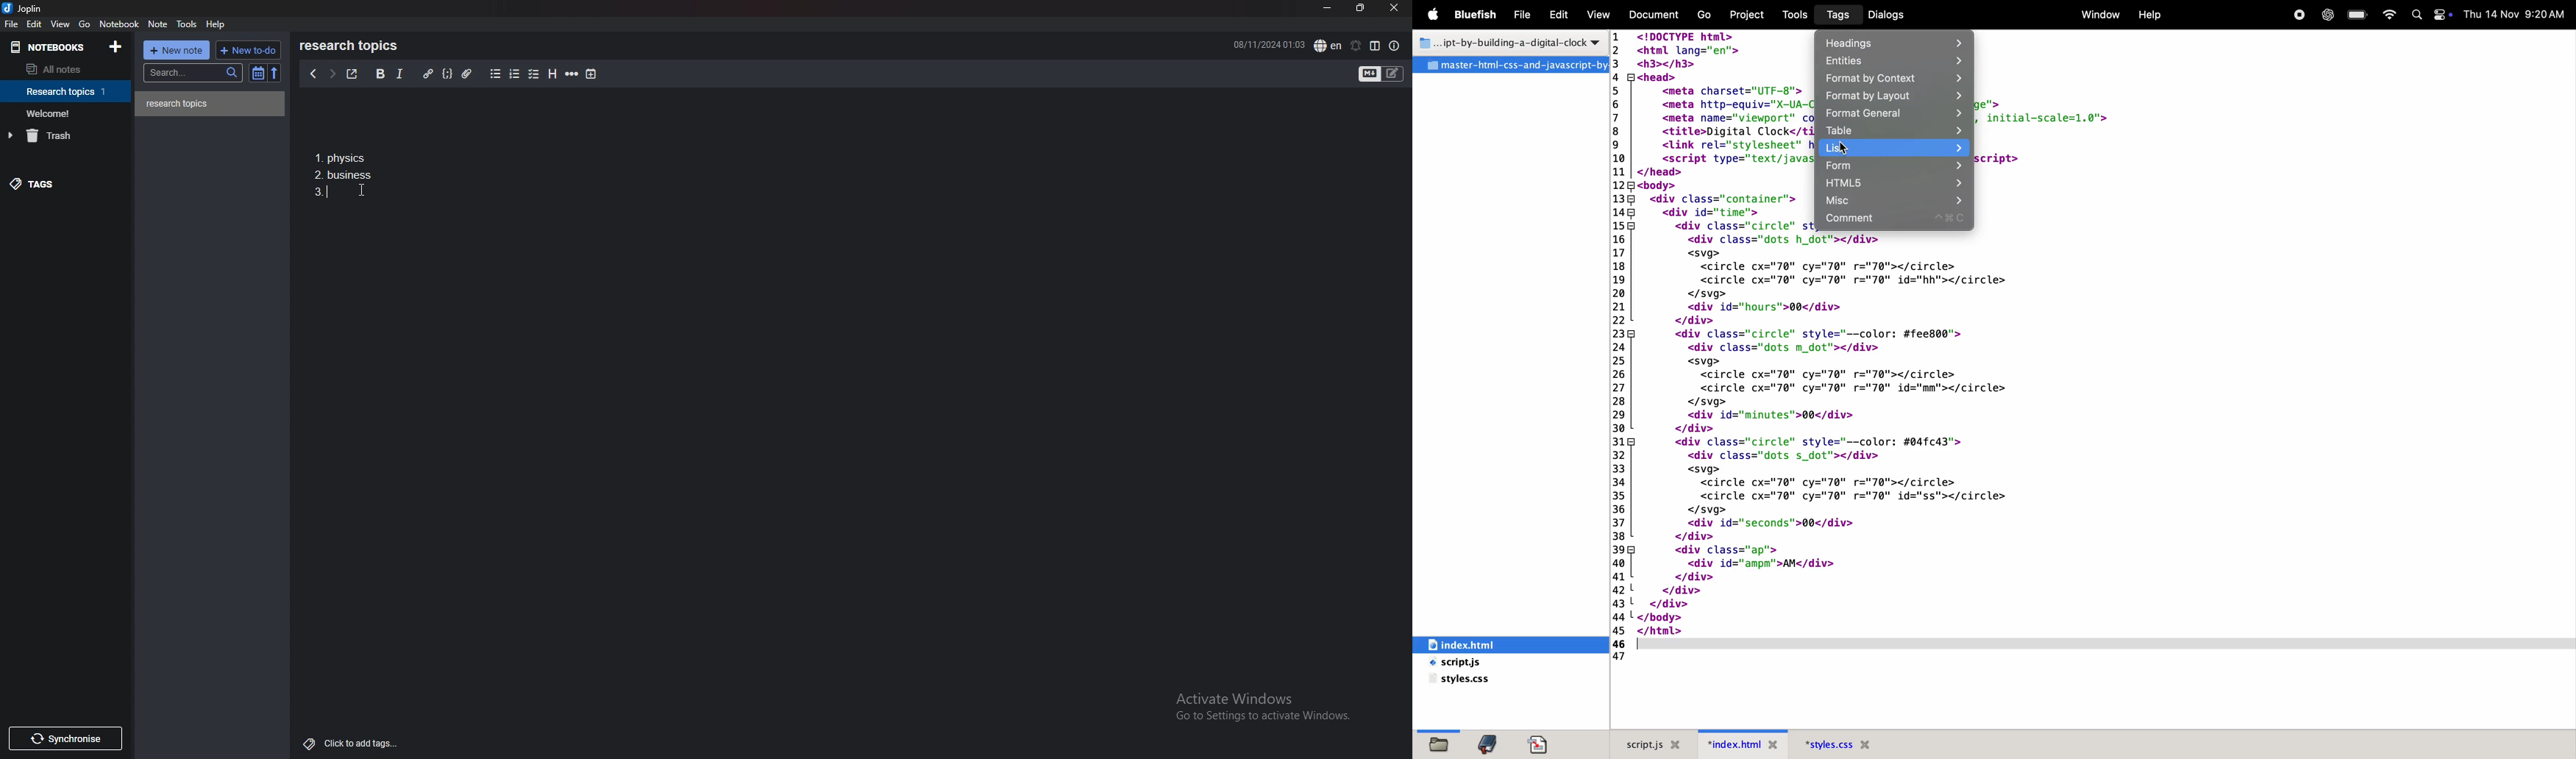  Describe the element at coordinates (1375, 46) in the screenshot. I see `toggle editor layout` at that location.